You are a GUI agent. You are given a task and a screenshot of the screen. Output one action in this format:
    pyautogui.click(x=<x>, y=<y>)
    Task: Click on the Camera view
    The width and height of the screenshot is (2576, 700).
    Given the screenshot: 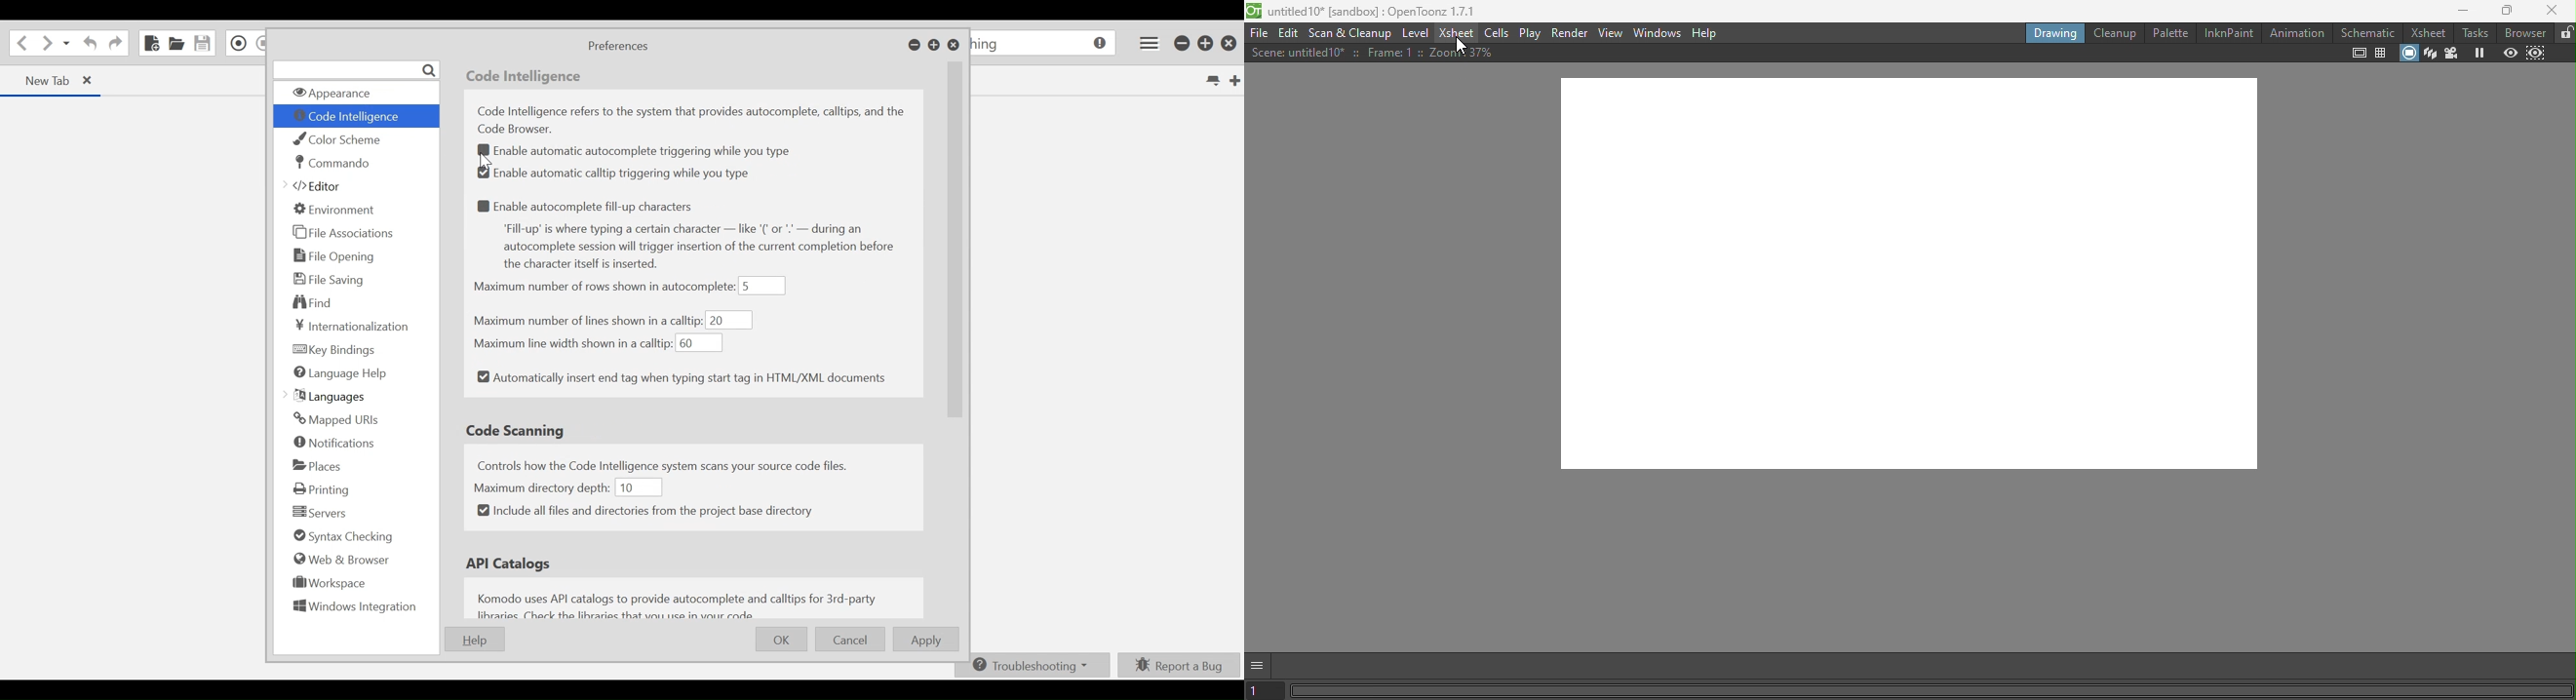 What is the action you would take?
    pyautogui.click(x=2454, y=53)
    